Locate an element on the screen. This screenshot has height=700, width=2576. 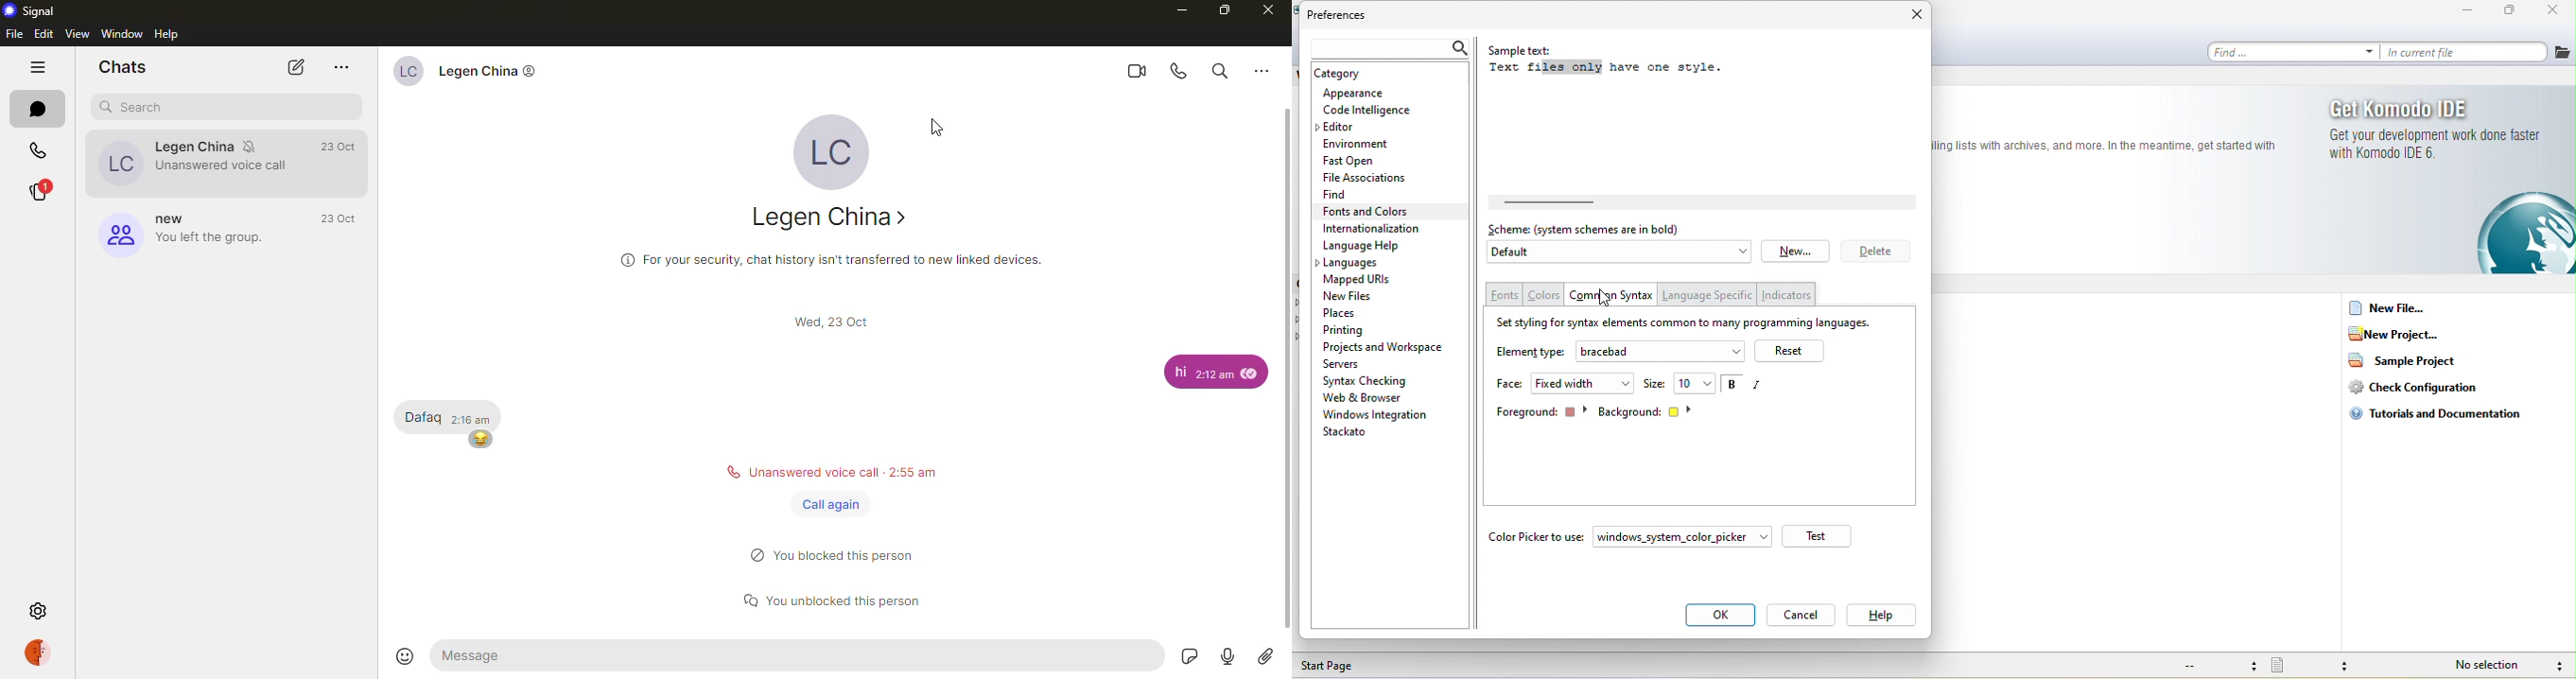
view is located at coordinates (77, 32).